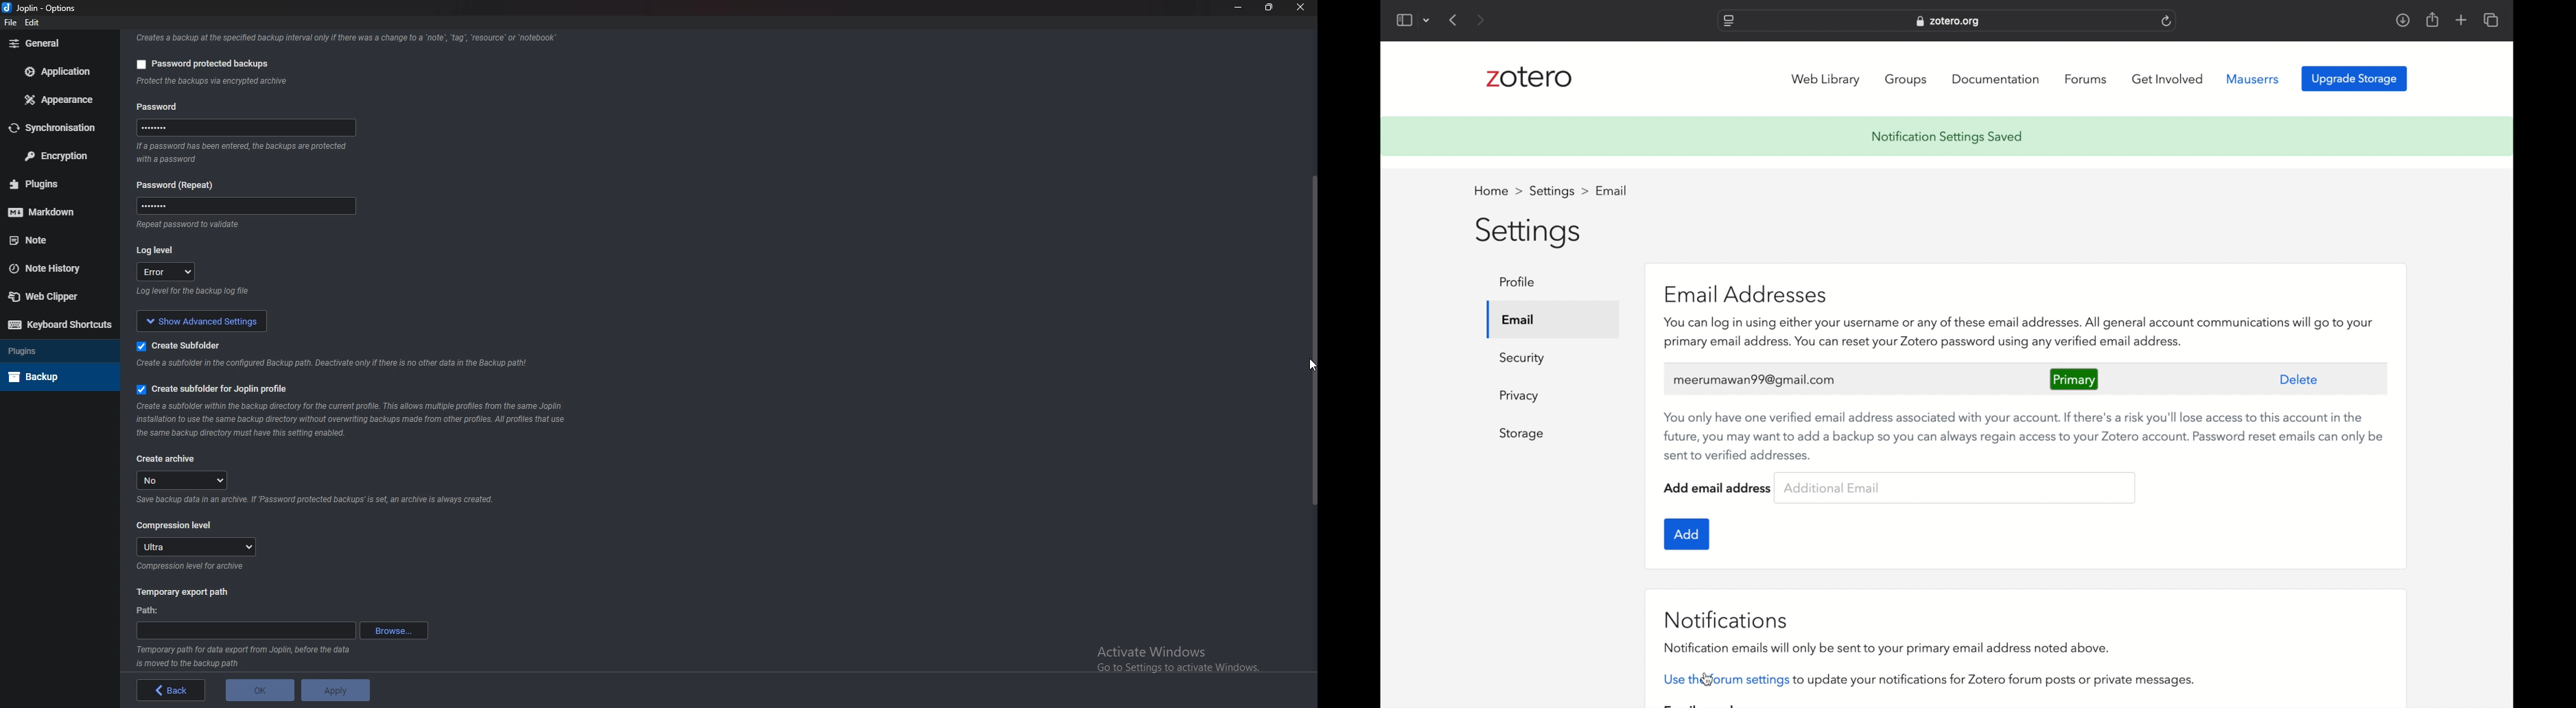 The width and height of the screenshot is (2576, 728). Describe the element at coordinates (1529, 77) in the screenshot. I see `zotero` at that location.